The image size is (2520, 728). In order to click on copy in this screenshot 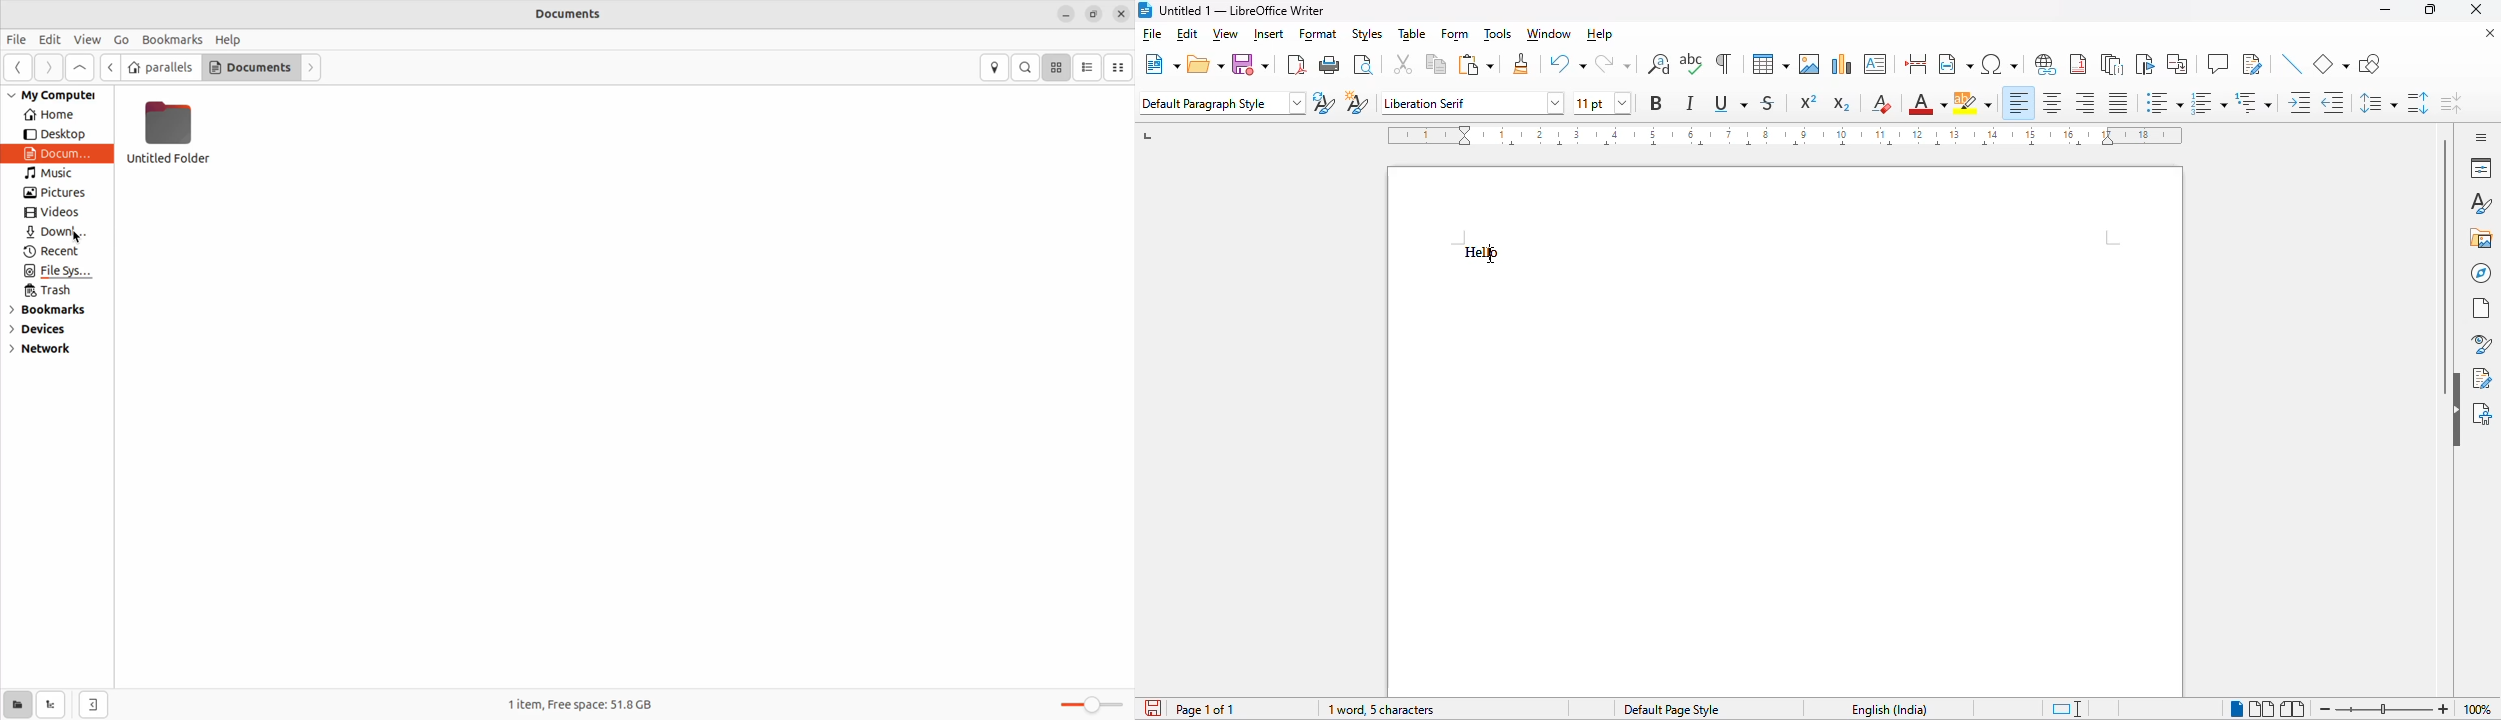, I will do `click(1436, 64)`.